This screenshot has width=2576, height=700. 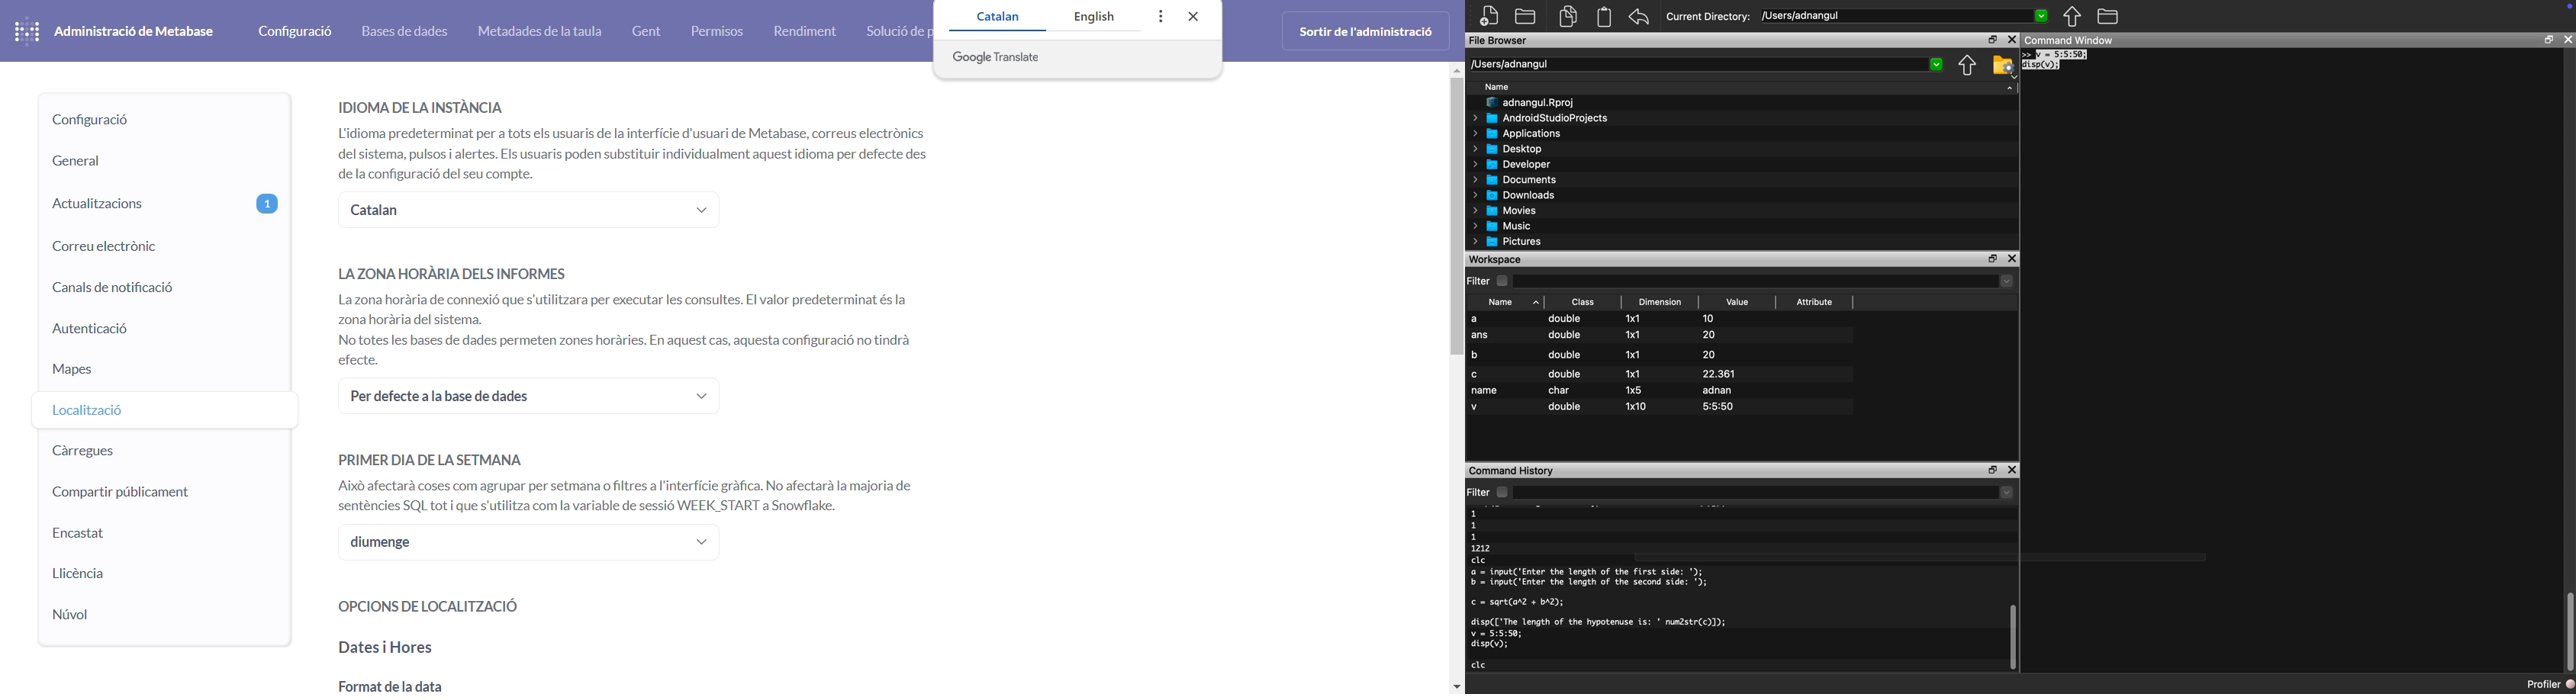 I want to click on Name, so click(x=1512, y=303).